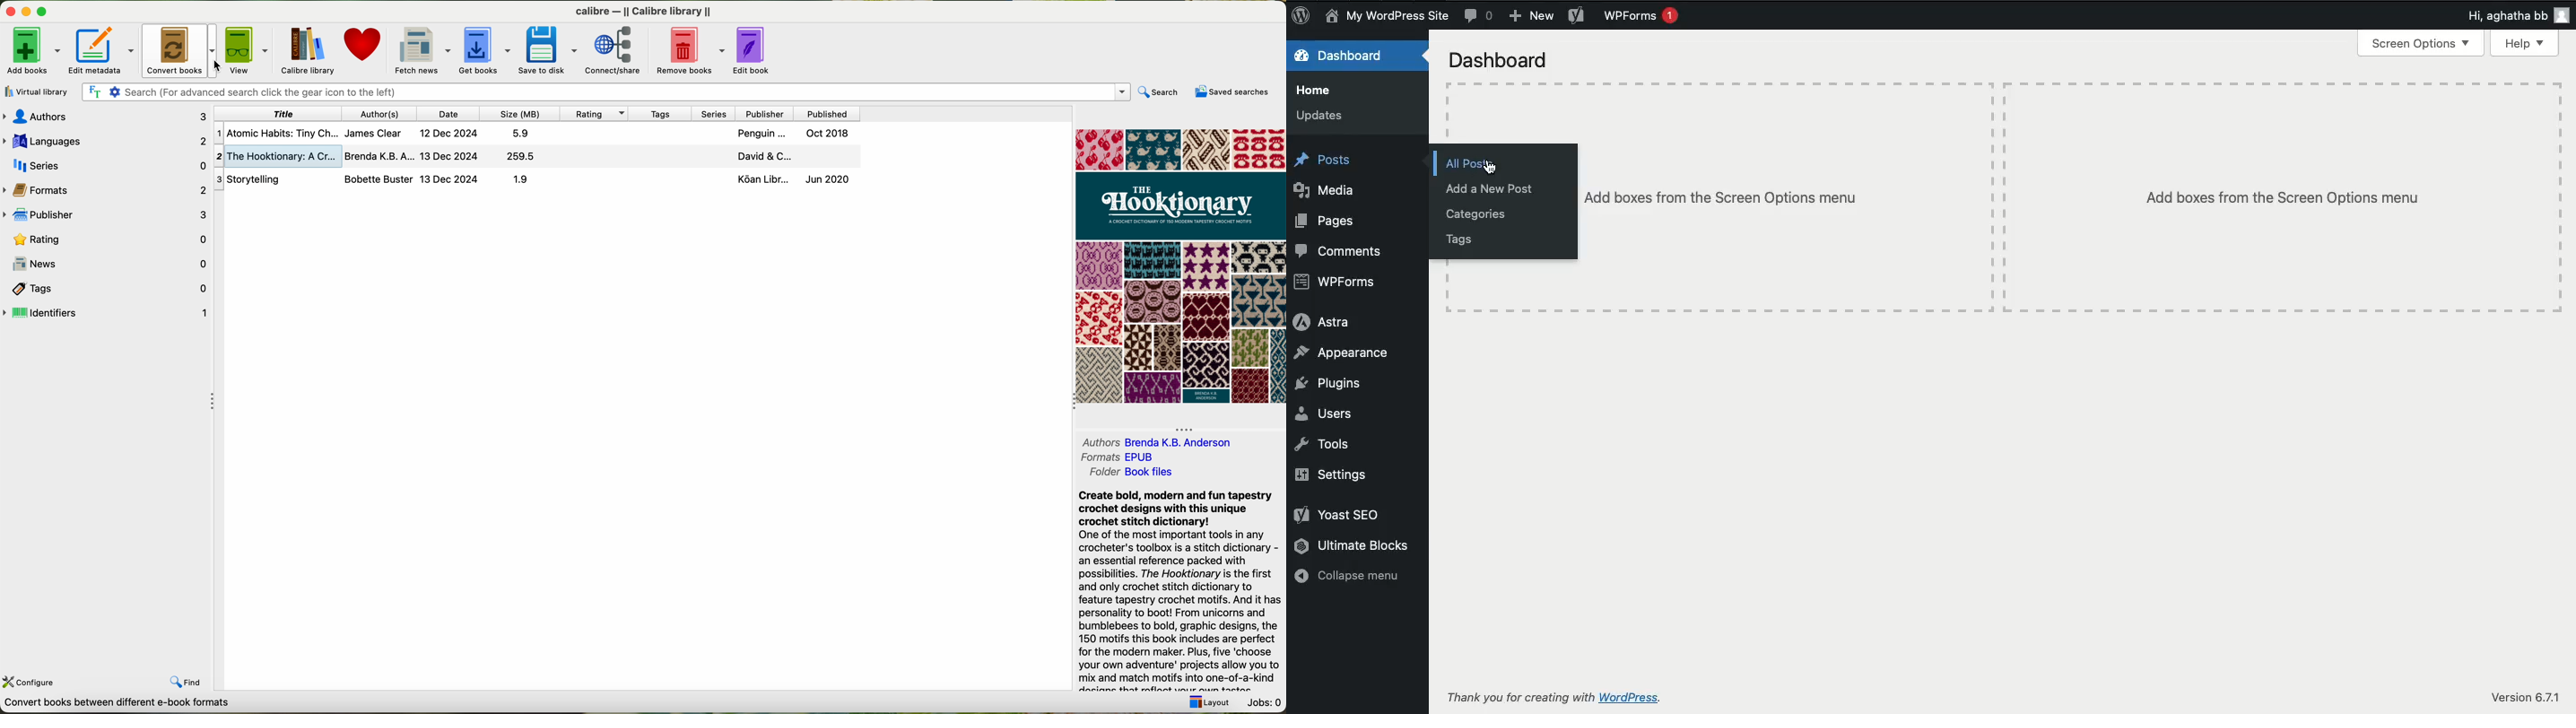  Describe the element at coordinates (187, 680) in the screenshot. I see `find` at that location.